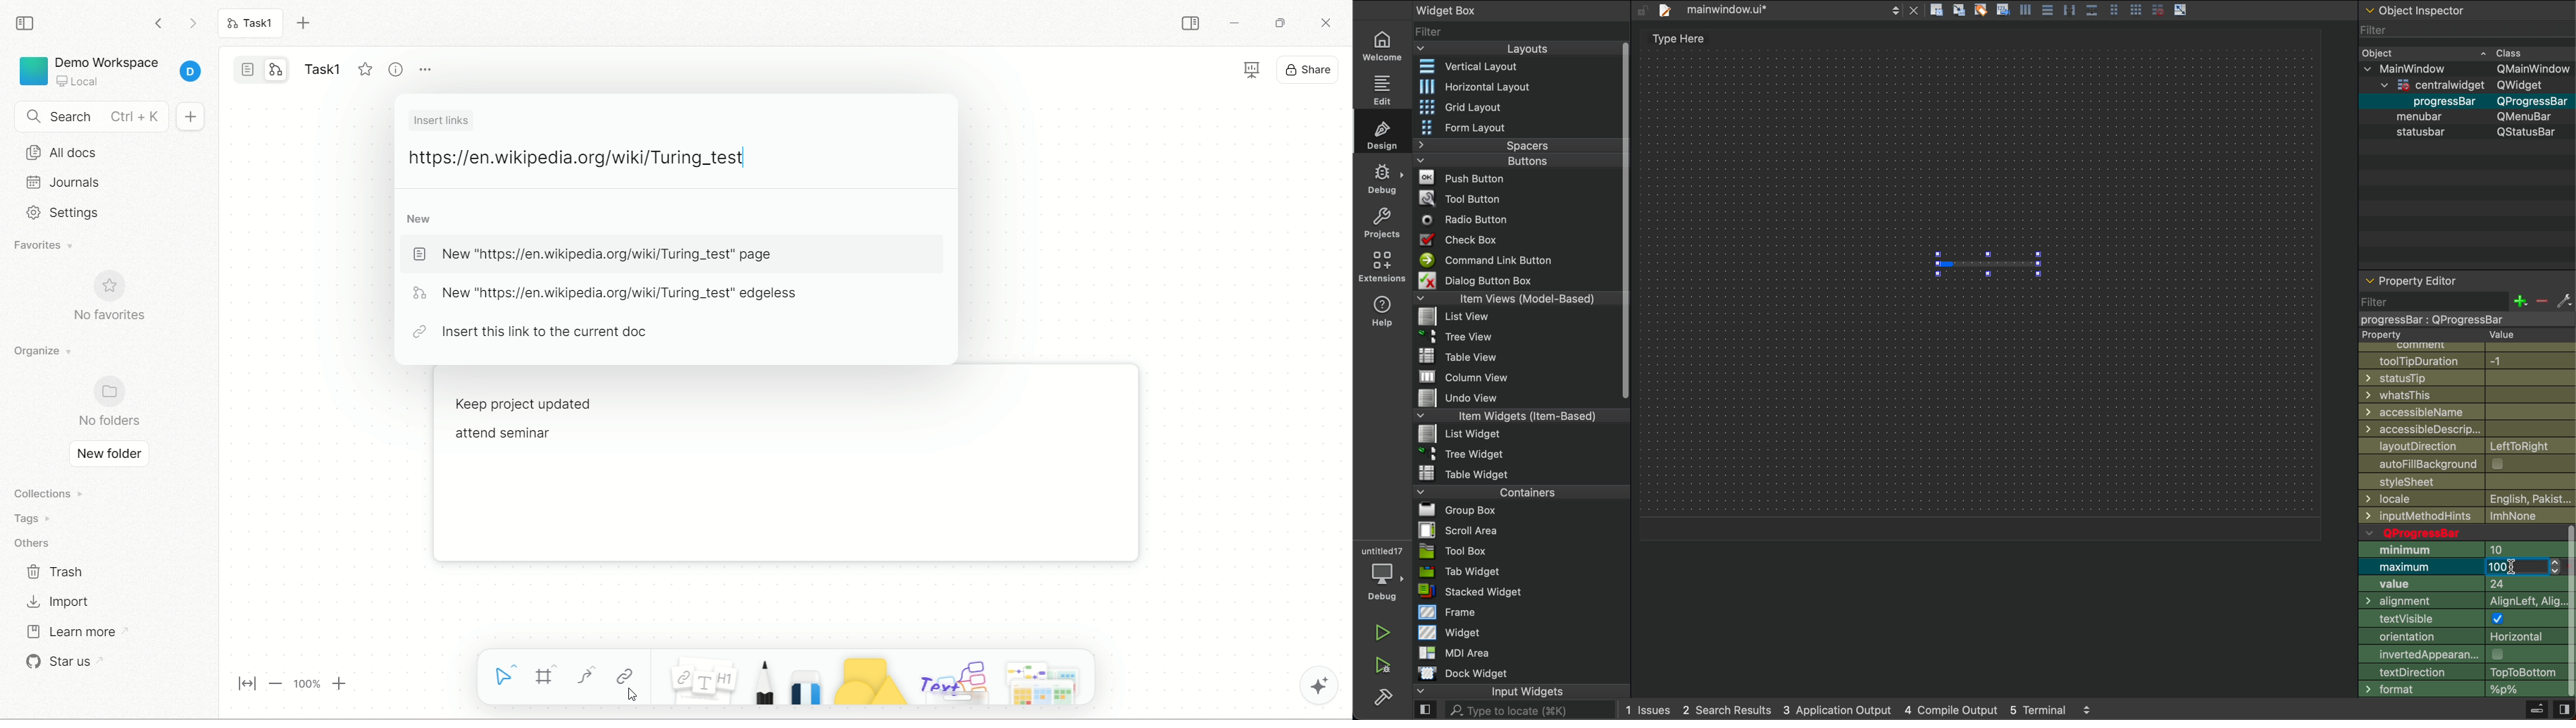  I want to click on MDI Area, so click(1451, 652).